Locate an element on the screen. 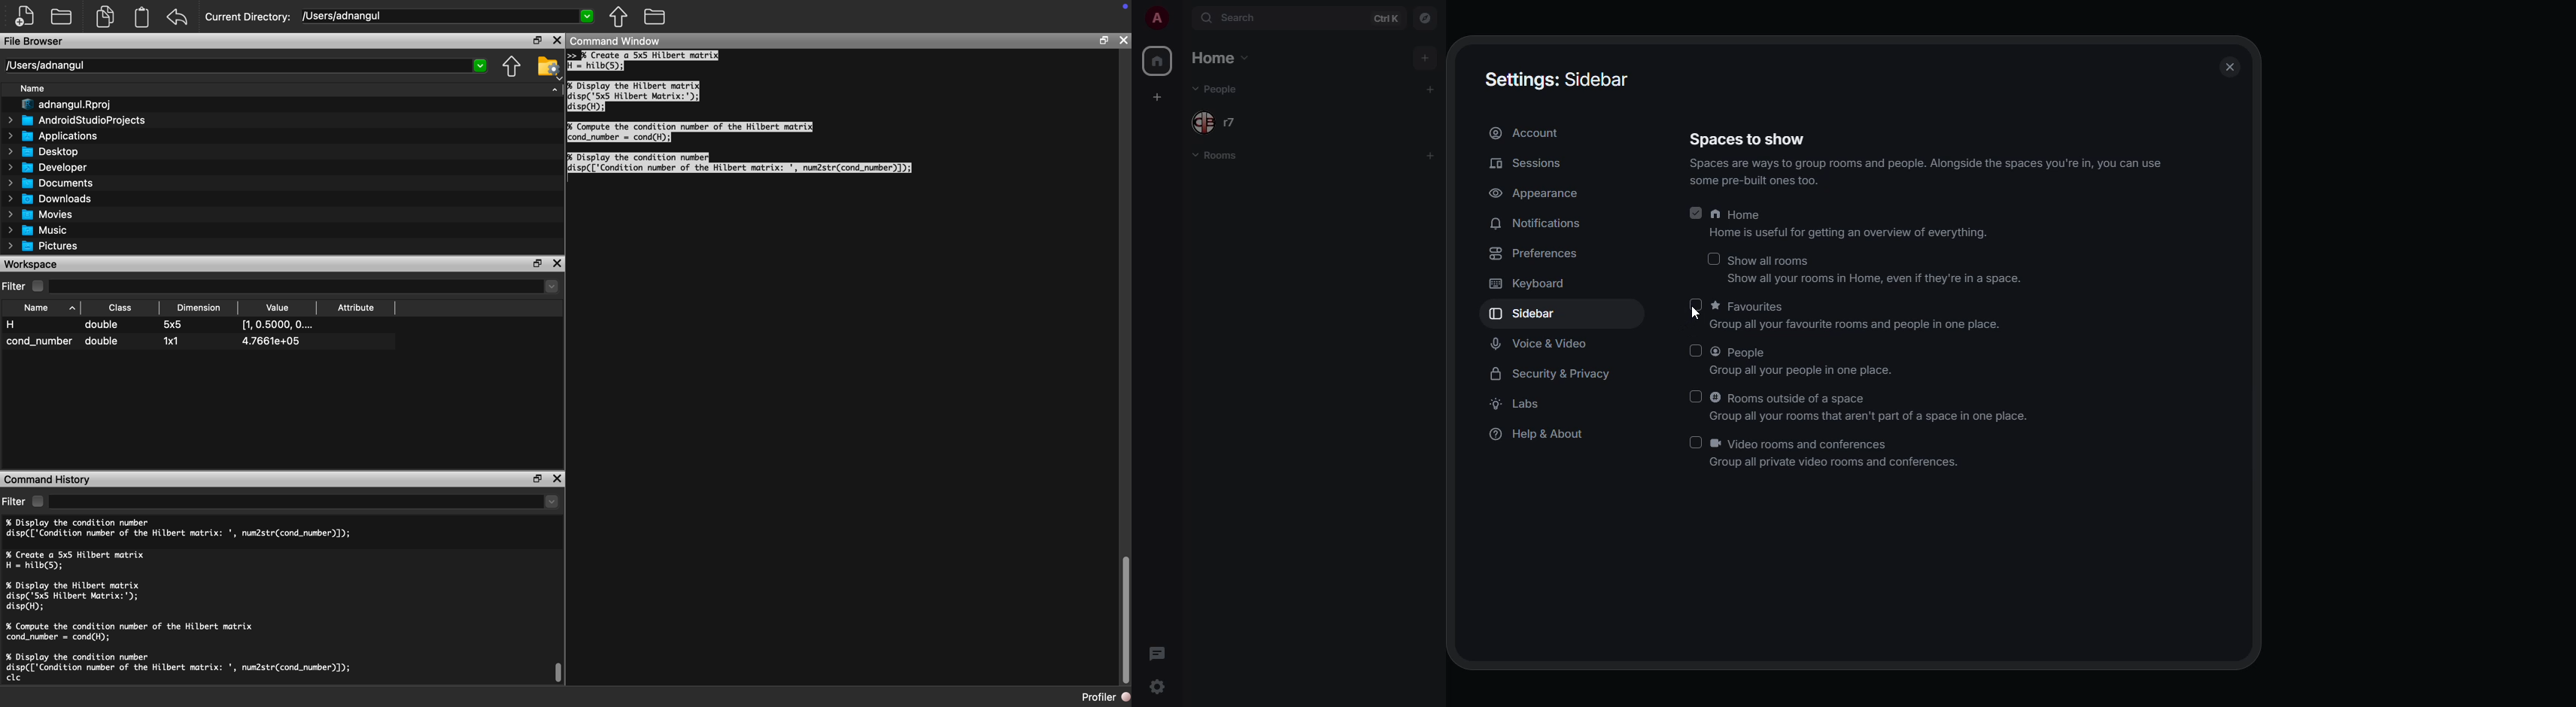 The height and width of the screenshot is (728, 2576). H double 5x5 [1,0.5000, O.... is located at coordinates (162, 326).